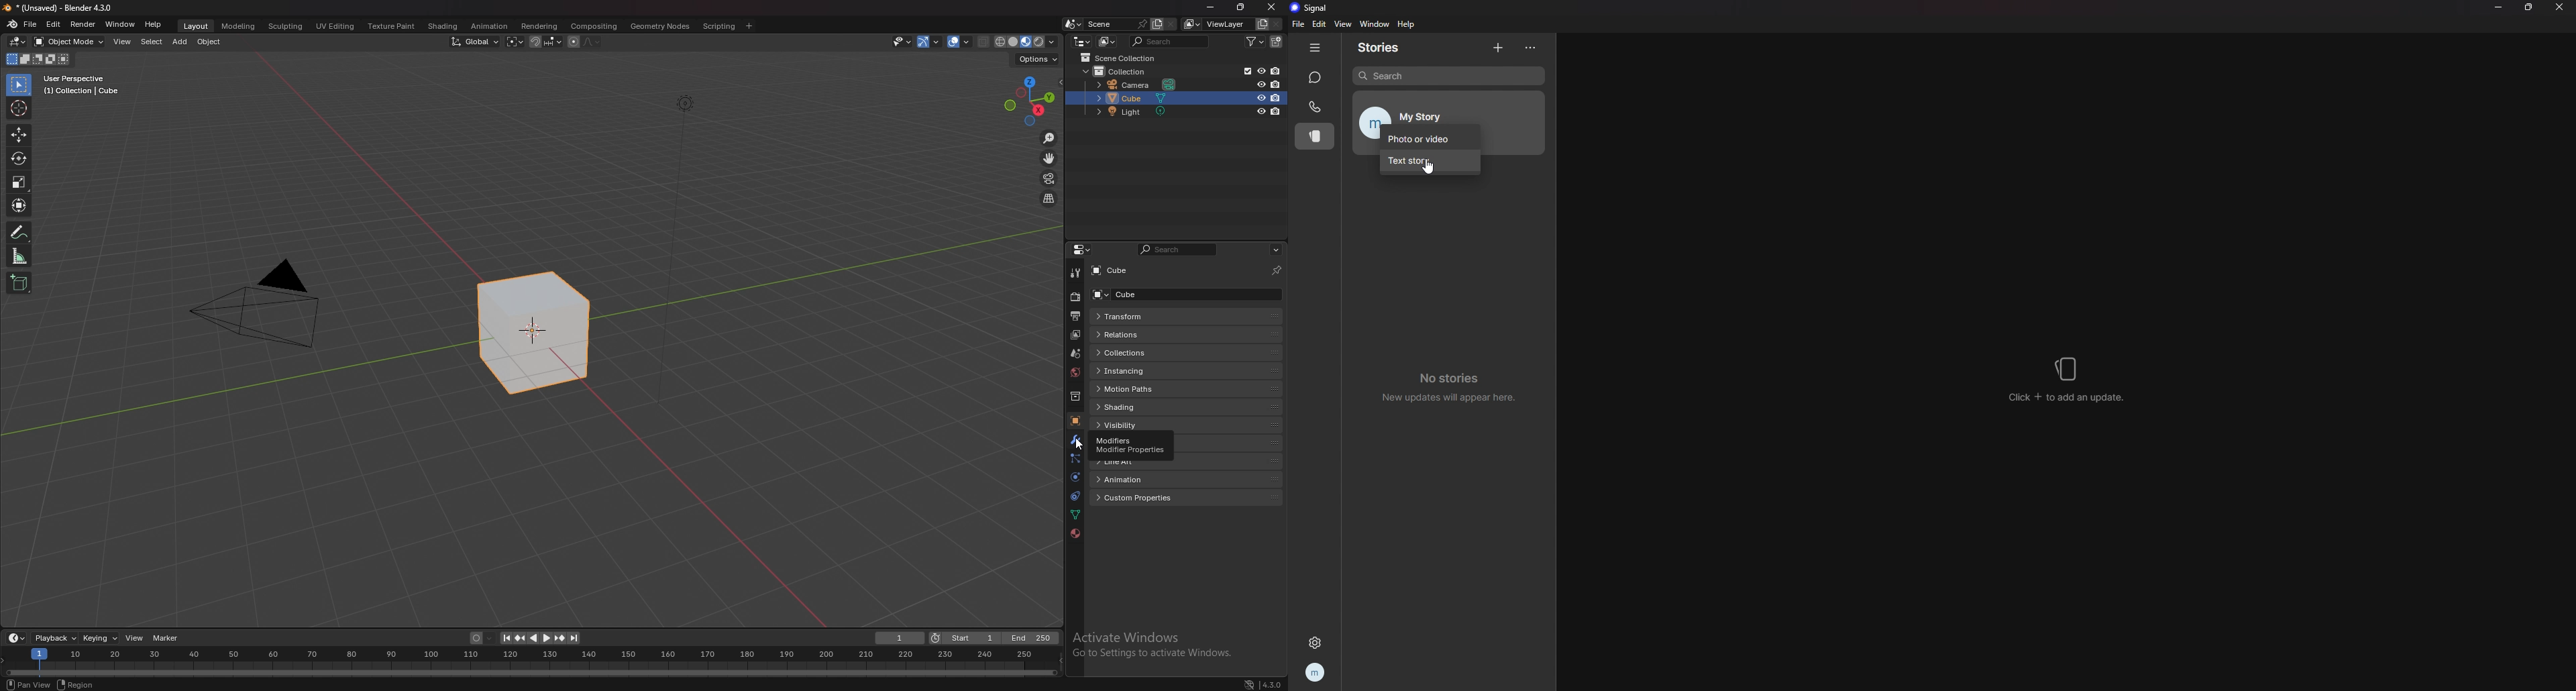 This screenshot has width=2576, height=700. I want to click on cursor, so click(1428, 168).